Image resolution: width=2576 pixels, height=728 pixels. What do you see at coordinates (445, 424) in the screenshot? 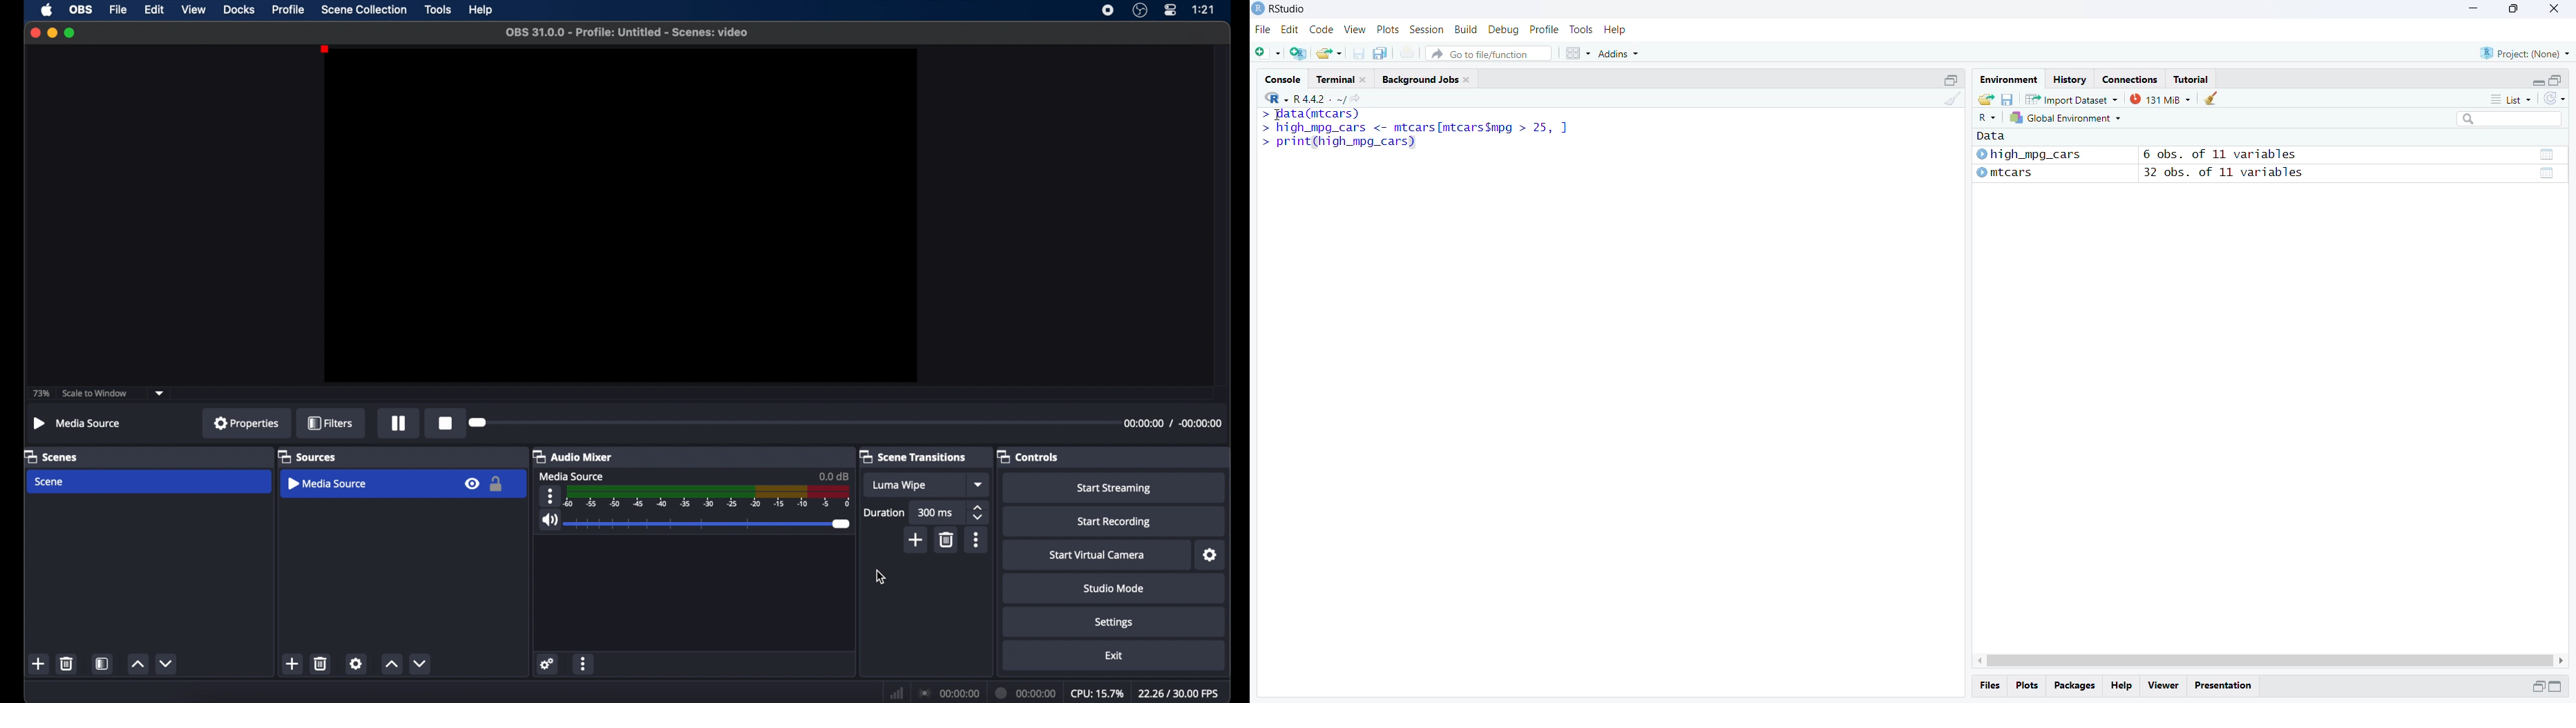
I see `stop` at bounding box center [445, 424].